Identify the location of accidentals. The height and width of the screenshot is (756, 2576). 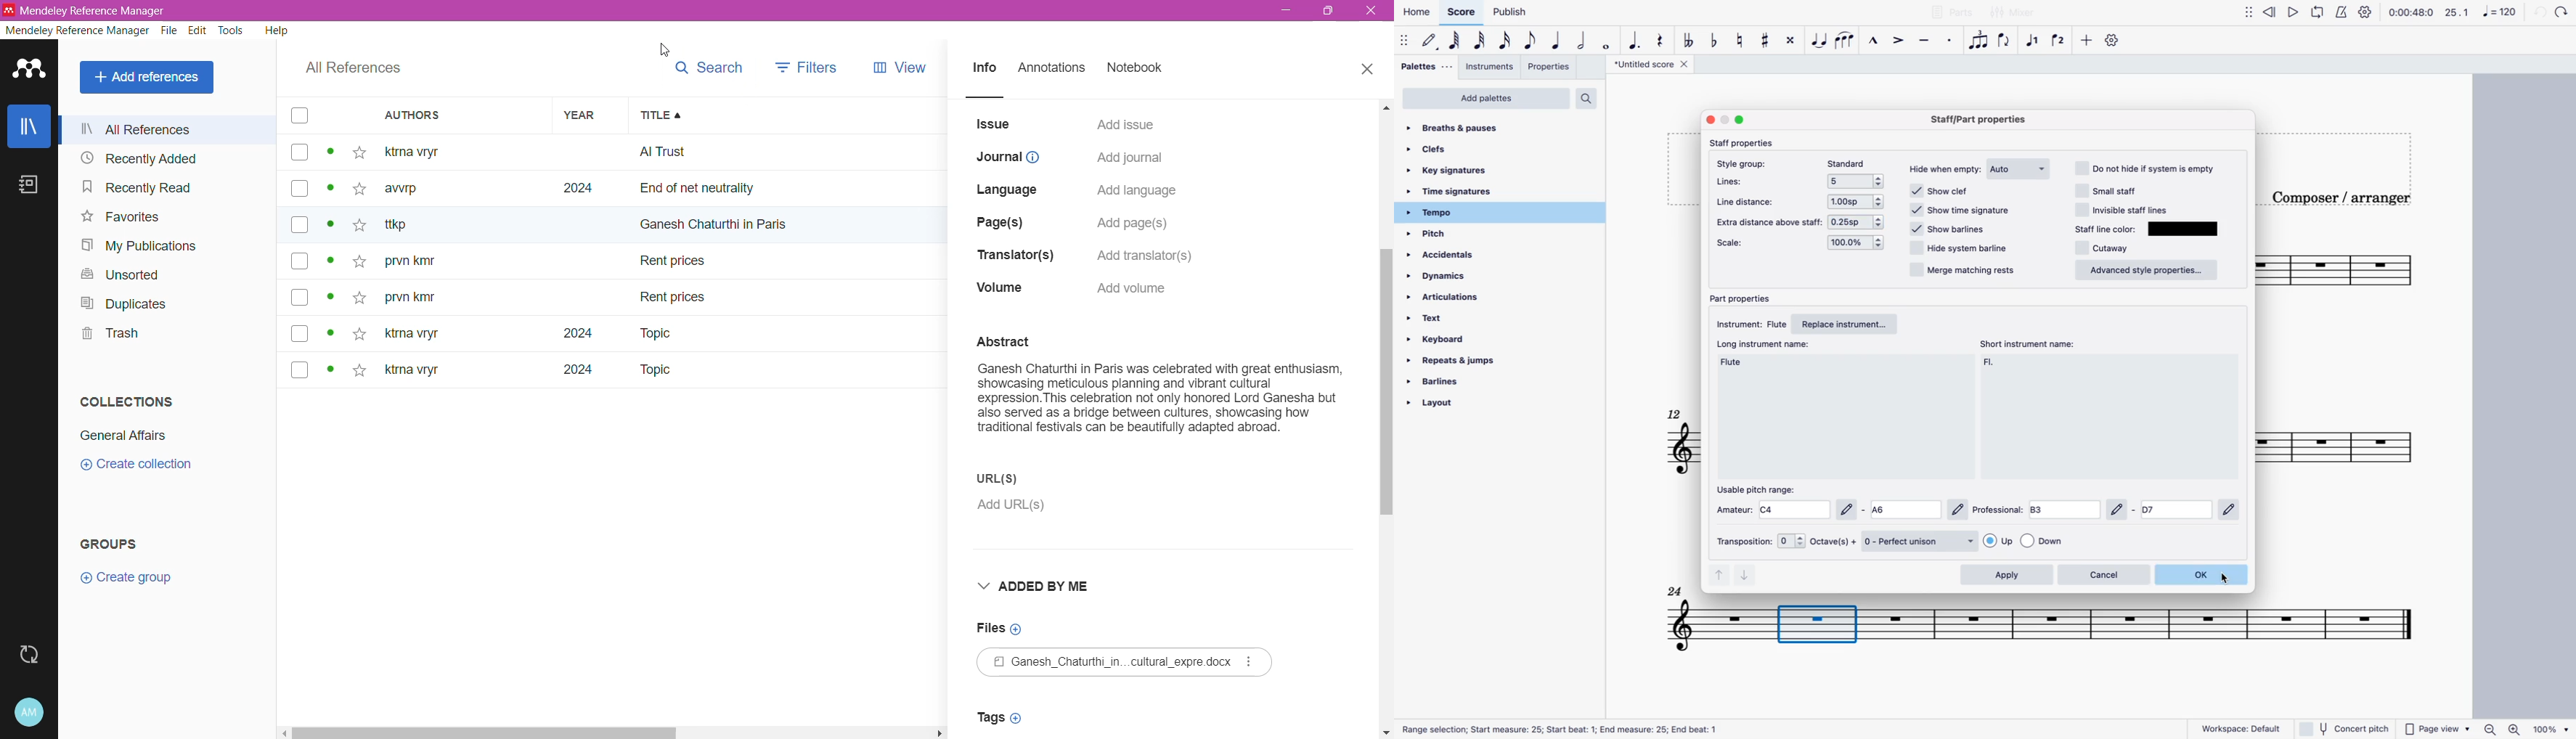
(1448, 256).